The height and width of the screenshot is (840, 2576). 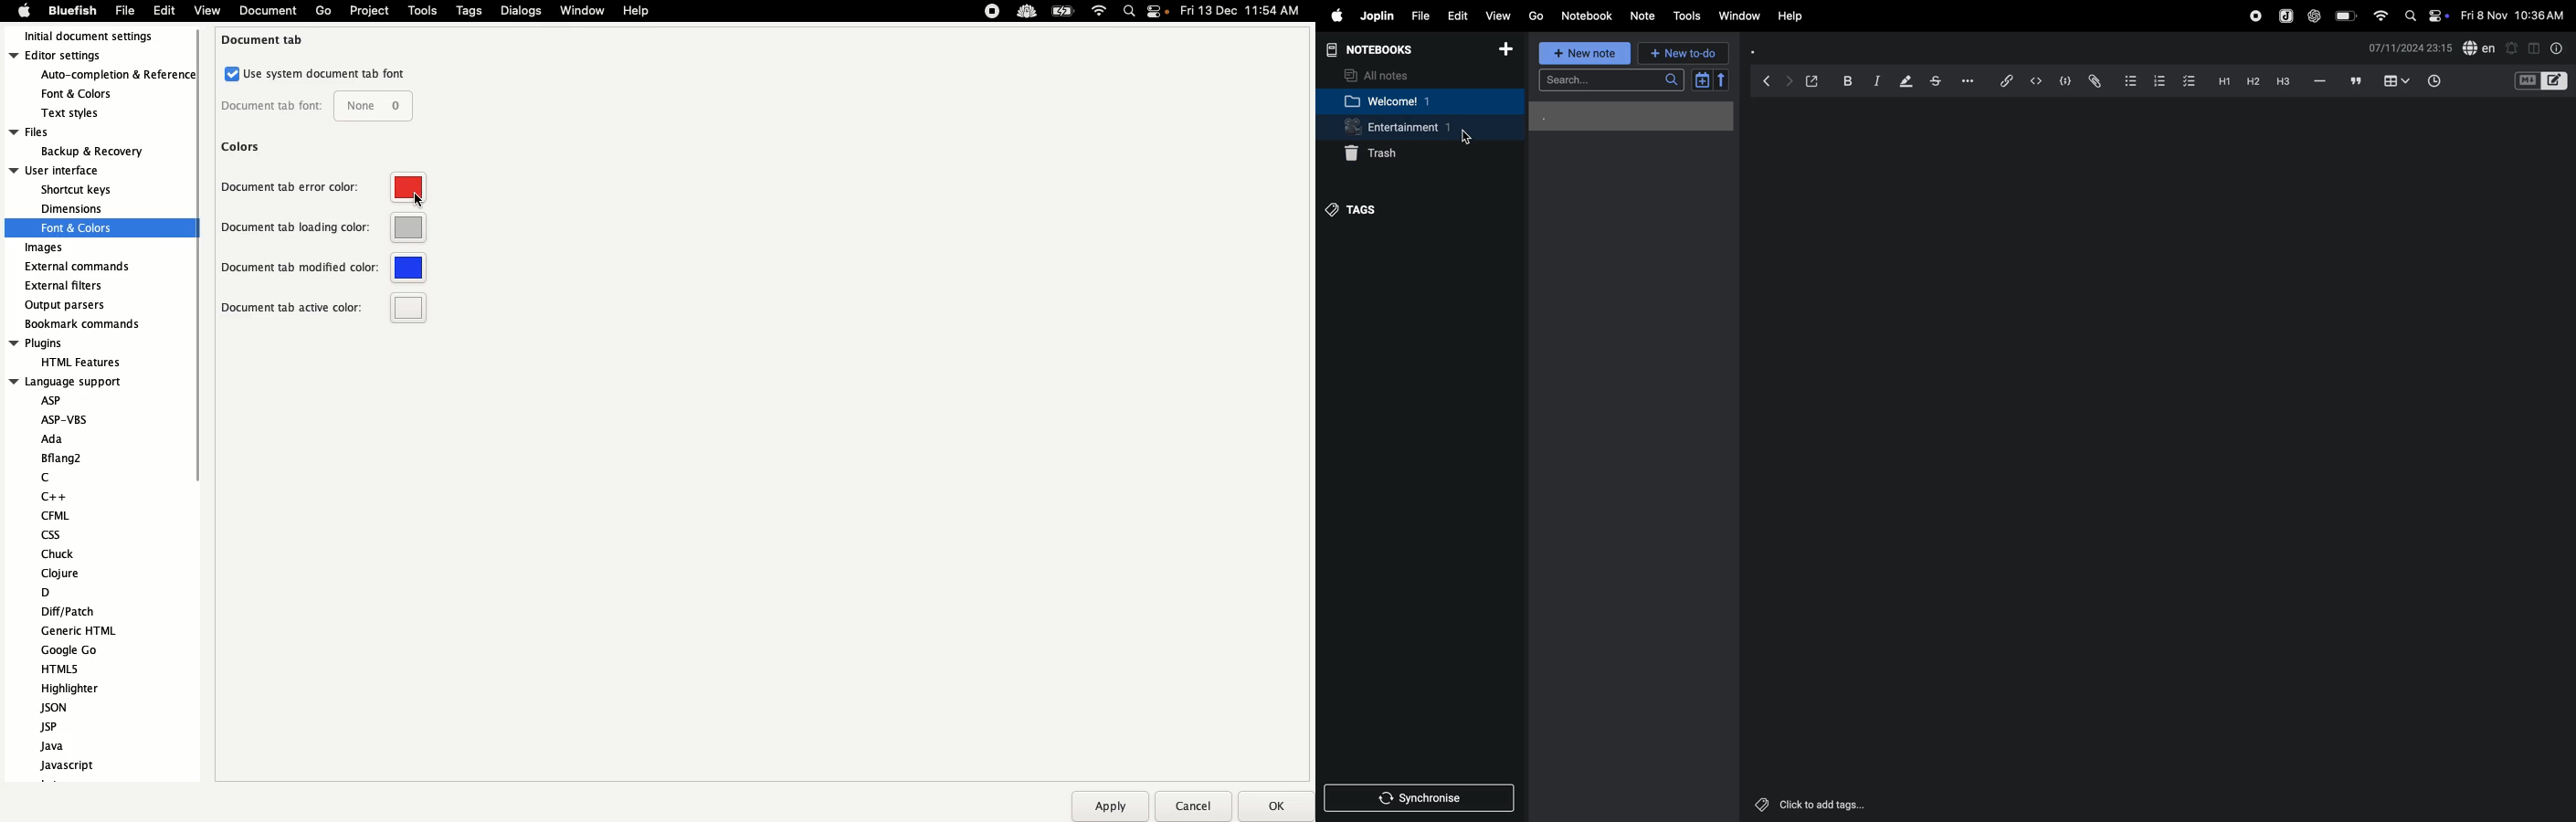 What do you see at coordinates (24, 10) in the screenshot?
I see `Apple logo` at bounding box center [24, 10].